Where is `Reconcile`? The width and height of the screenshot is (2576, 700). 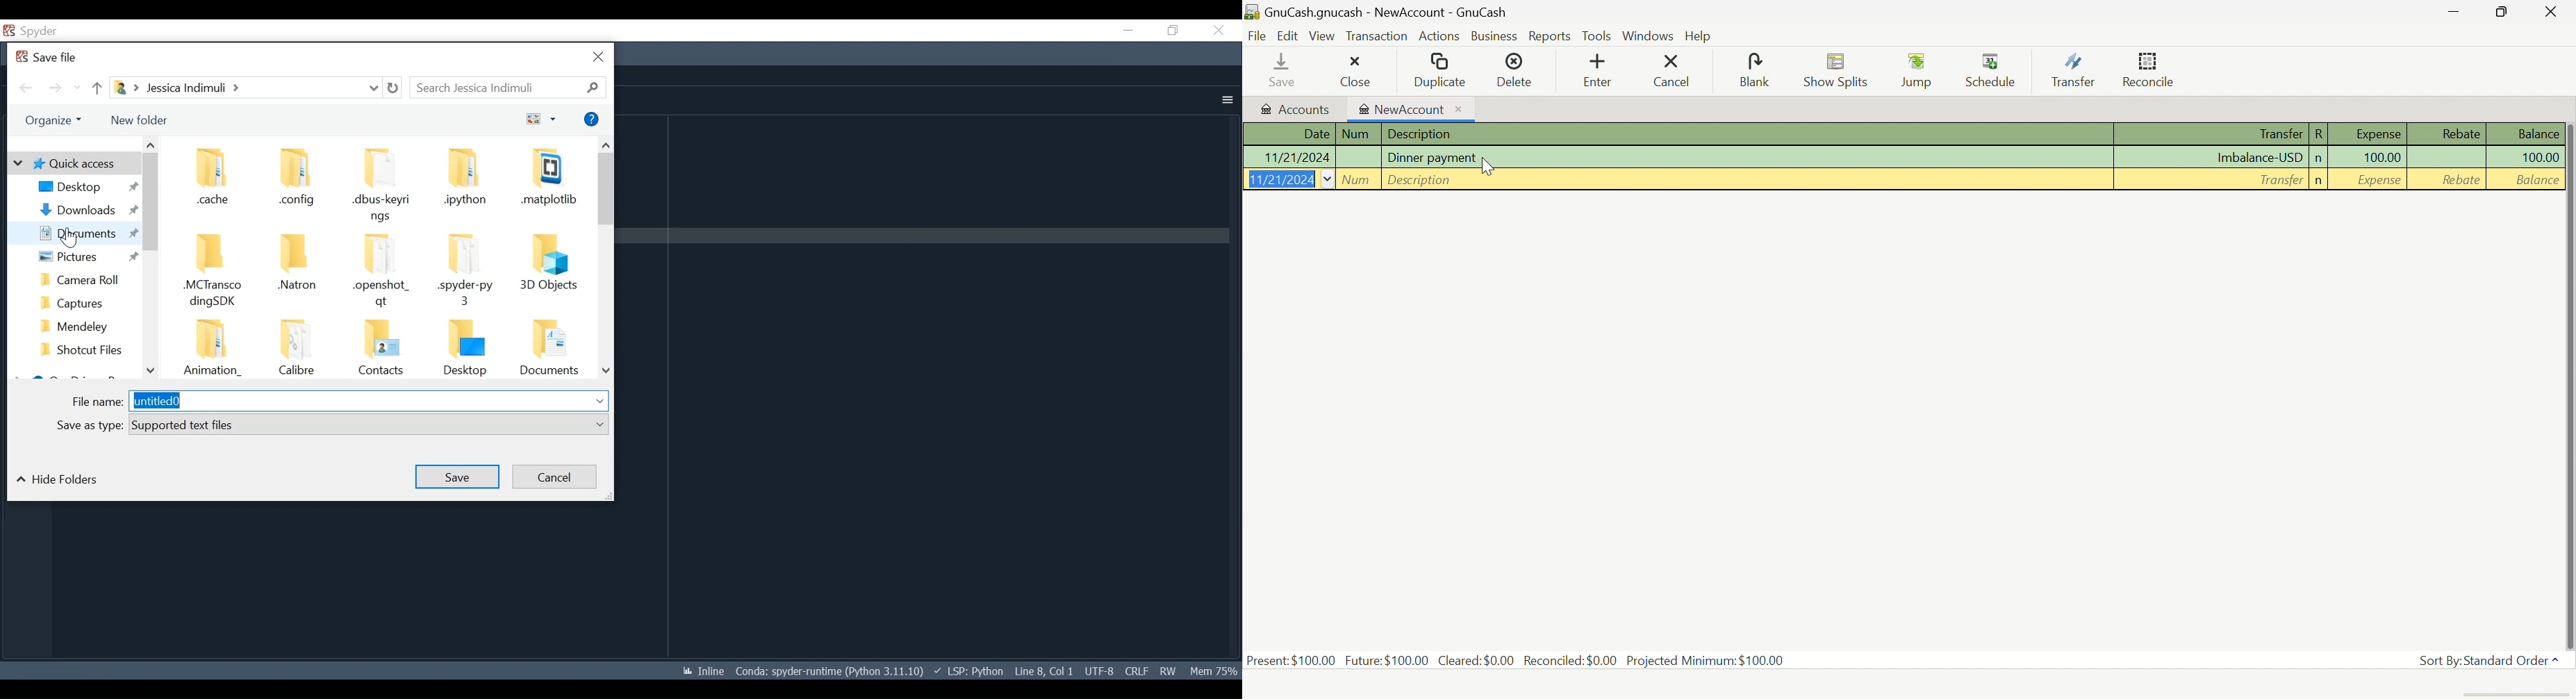 Reconcile is located at coordinates (2152, 69).